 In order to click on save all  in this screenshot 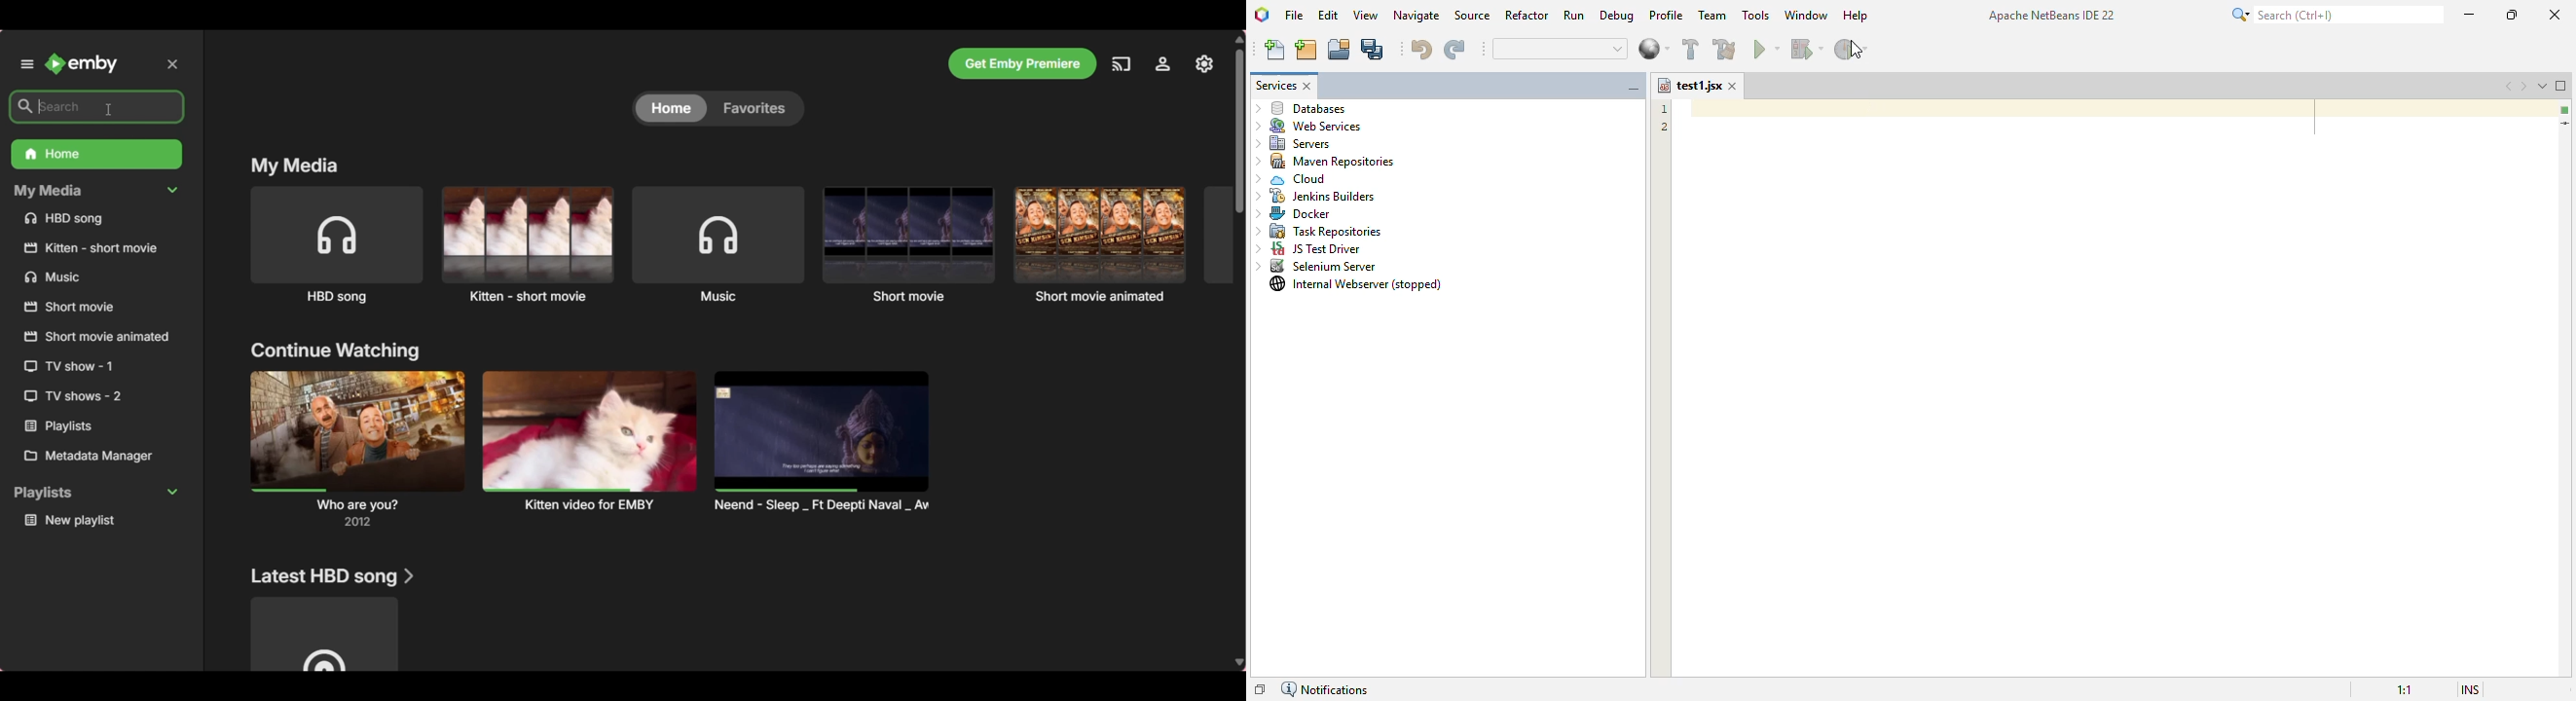, I will do `click(1374, 50)`.